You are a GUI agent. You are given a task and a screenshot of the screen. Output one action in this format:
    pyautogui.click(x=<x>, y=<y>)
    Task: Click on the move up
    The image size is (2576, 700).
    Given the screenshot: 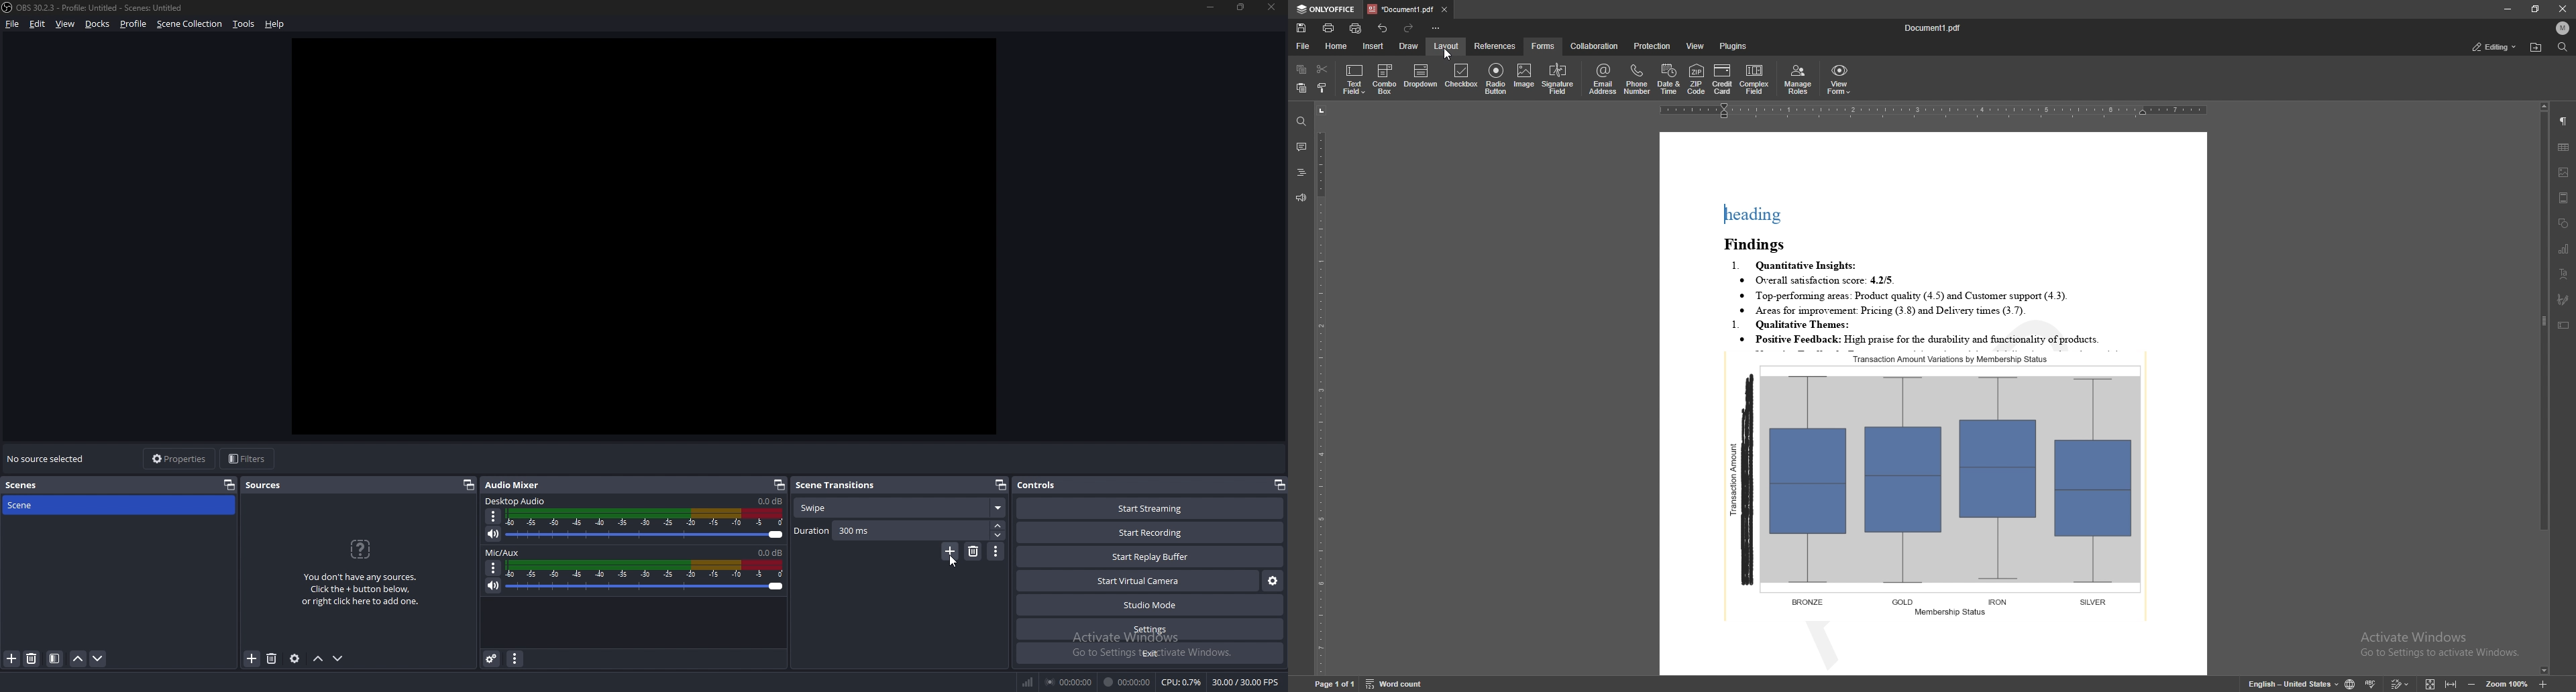 What is the action you would take?
    pyautogui.click(x=318, y=659)
    